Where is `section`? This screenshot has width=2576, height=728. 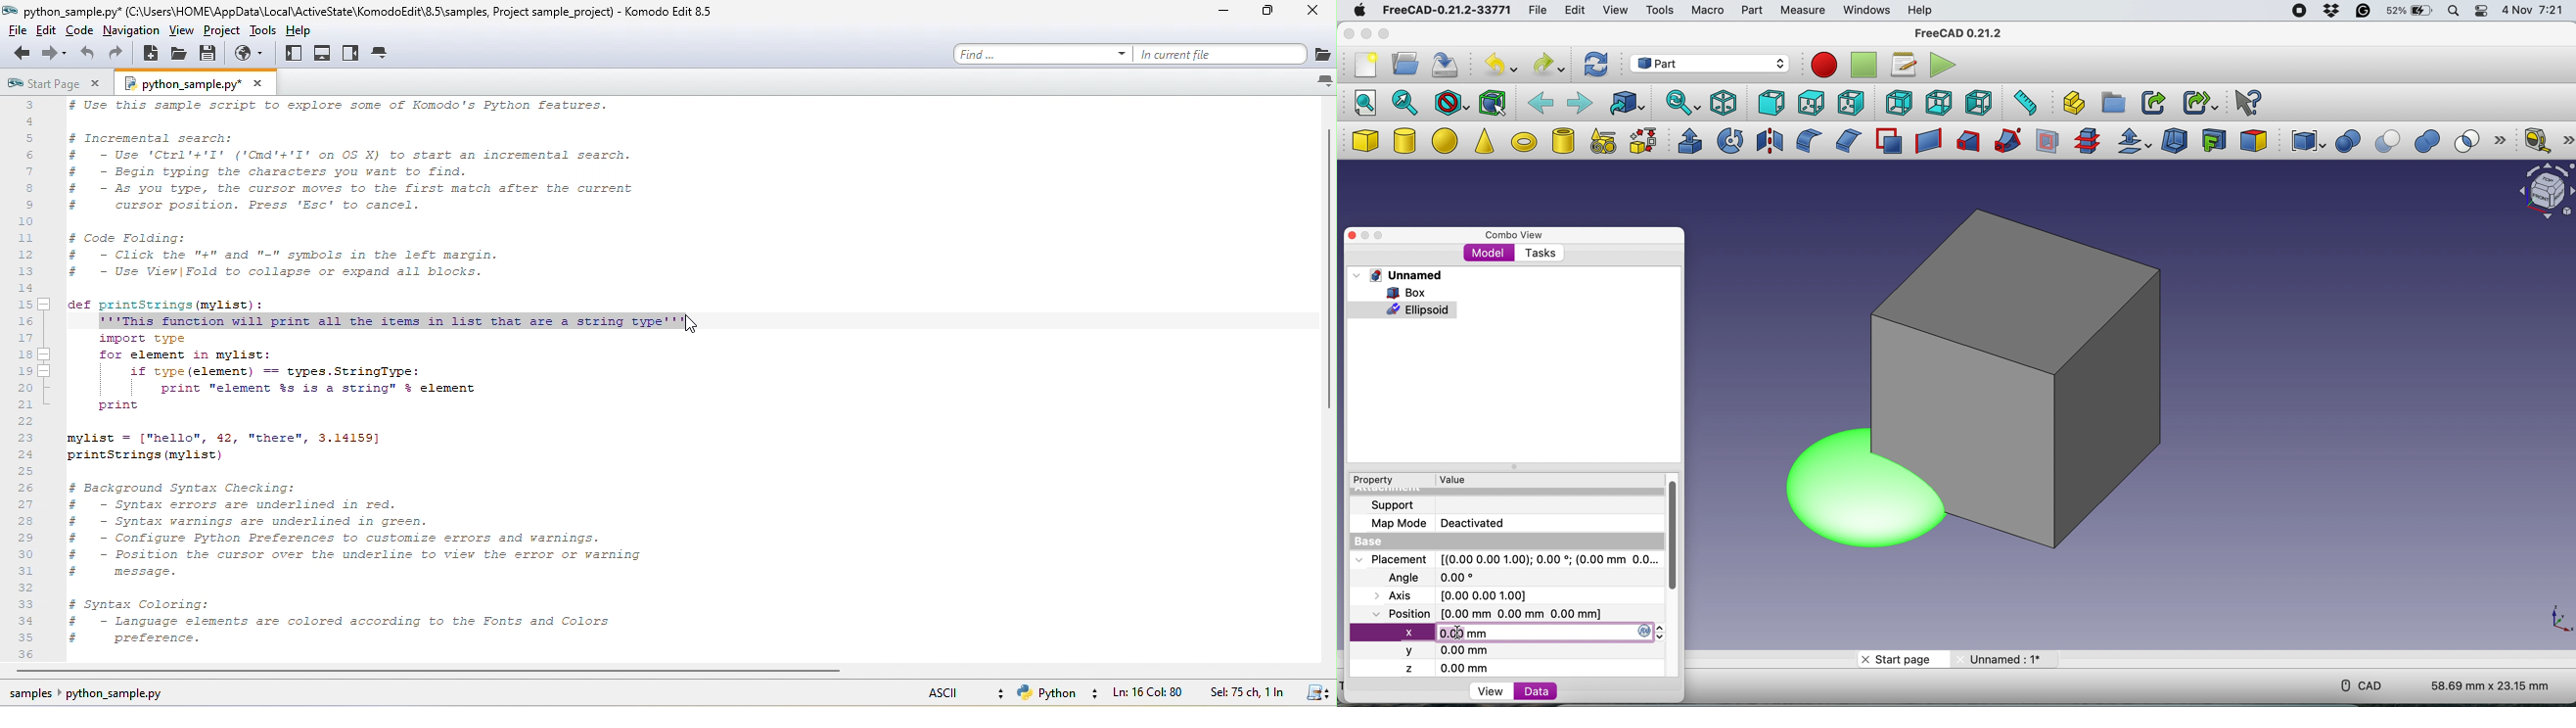
section is located at coordinates (2048, 144).